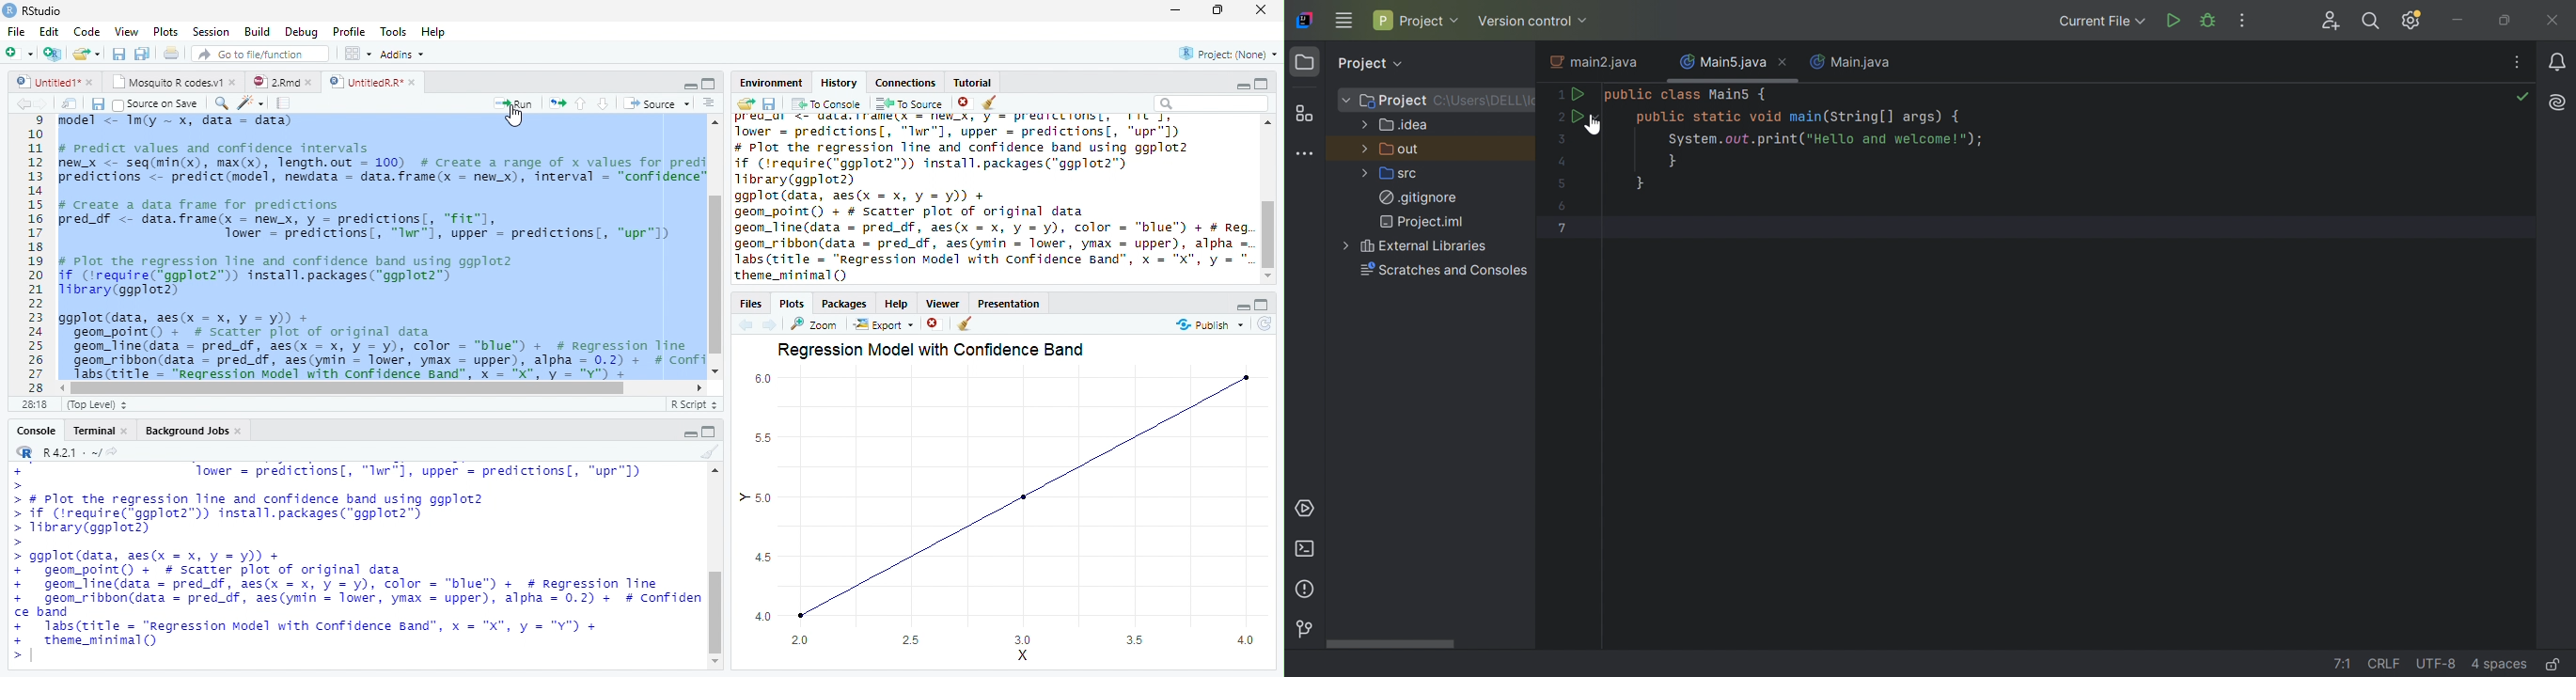 The image size is (2576, 700). What do you see at coordinates (511, 104) in the screenshot?
I see `Run` at bounding box center [511, 104].